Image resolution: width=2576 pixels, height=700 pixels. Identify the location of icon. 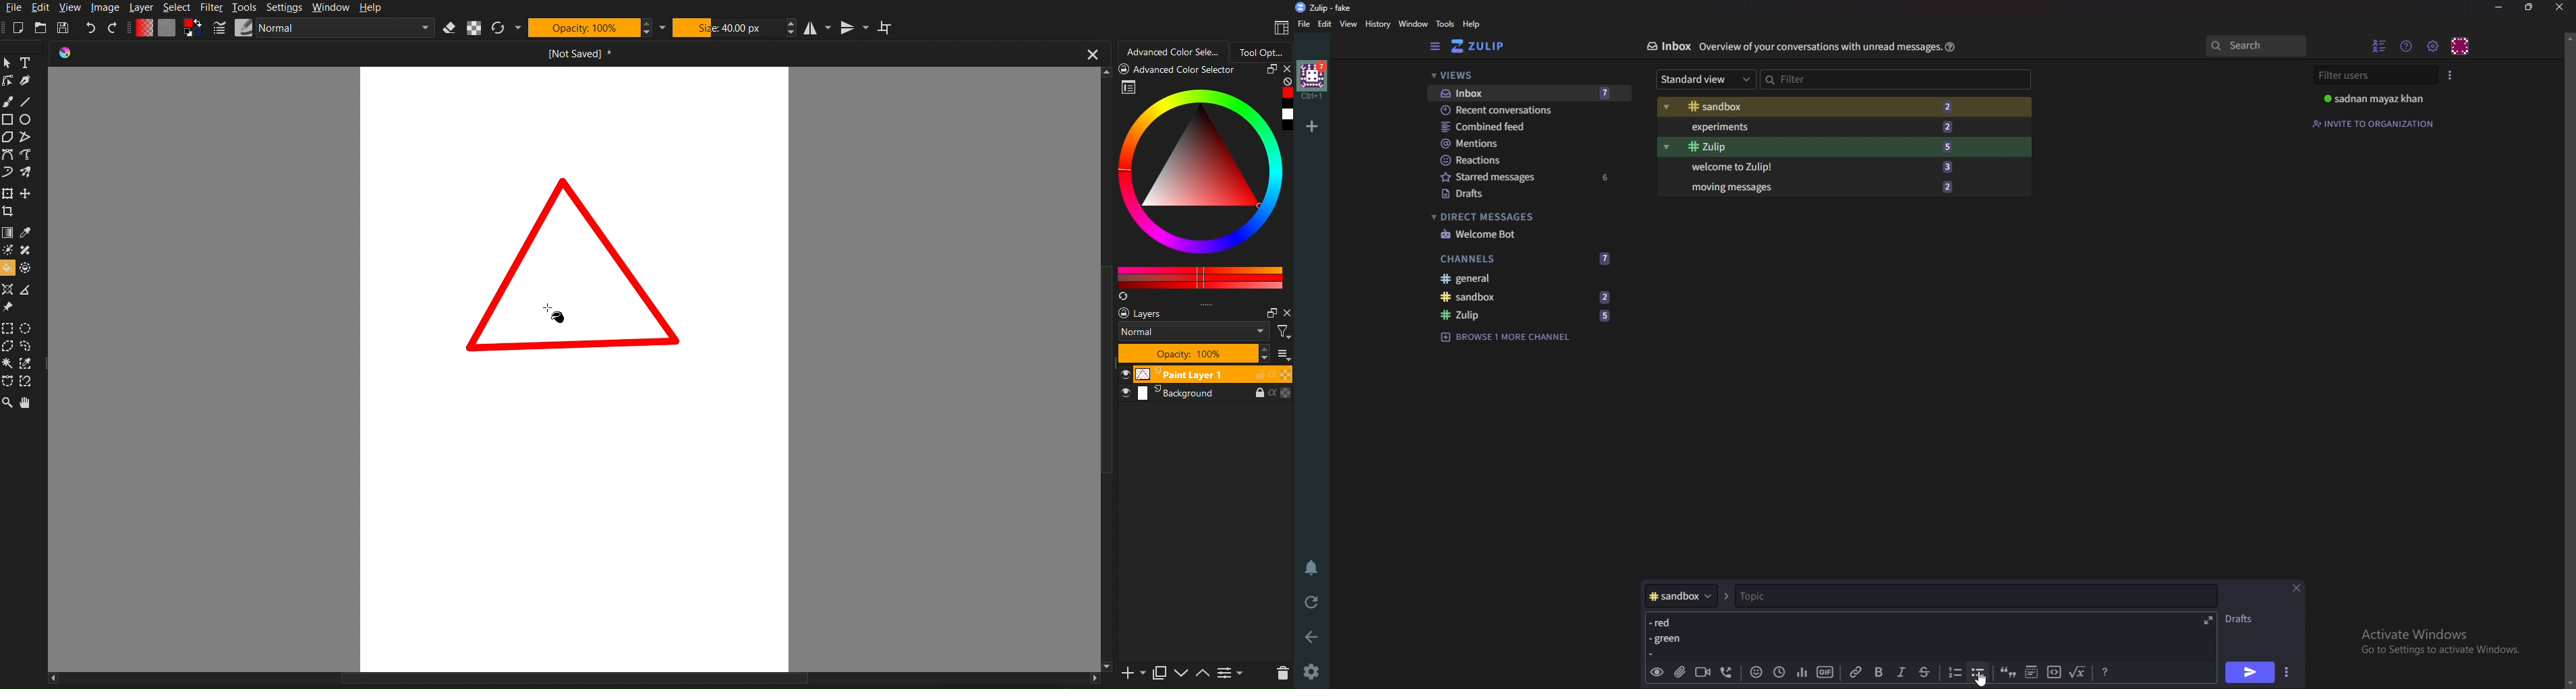
(71, 54).